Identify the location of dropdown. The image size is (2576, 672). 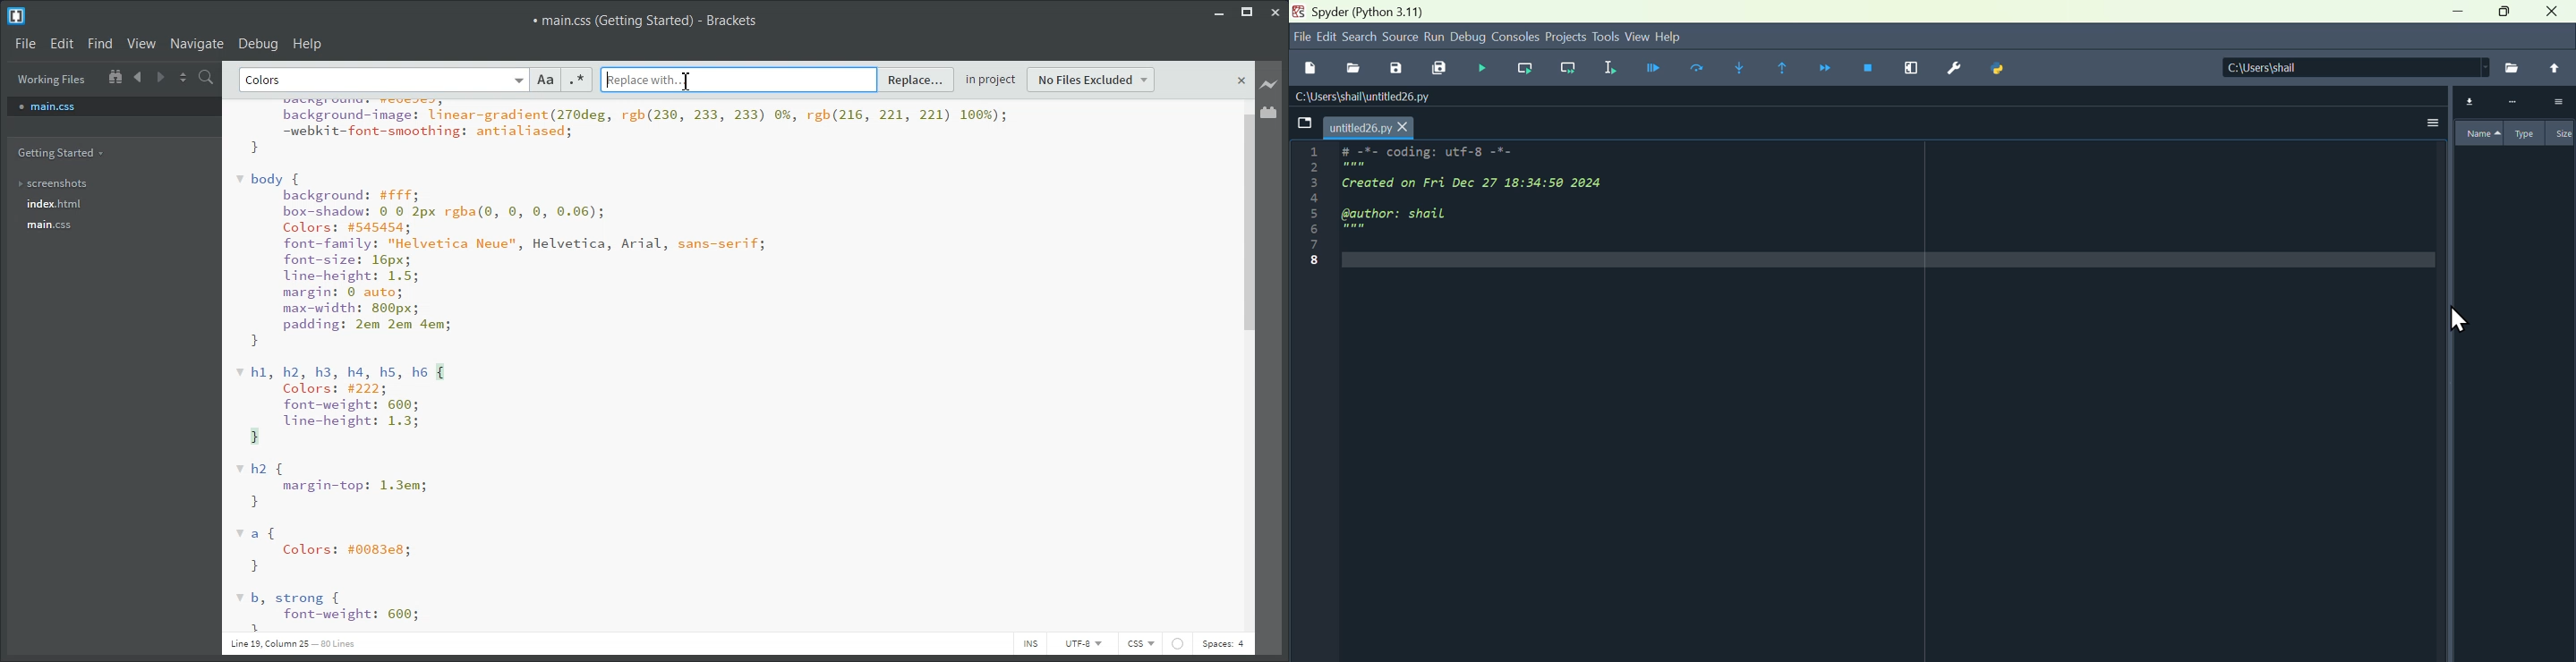
(519, 80).